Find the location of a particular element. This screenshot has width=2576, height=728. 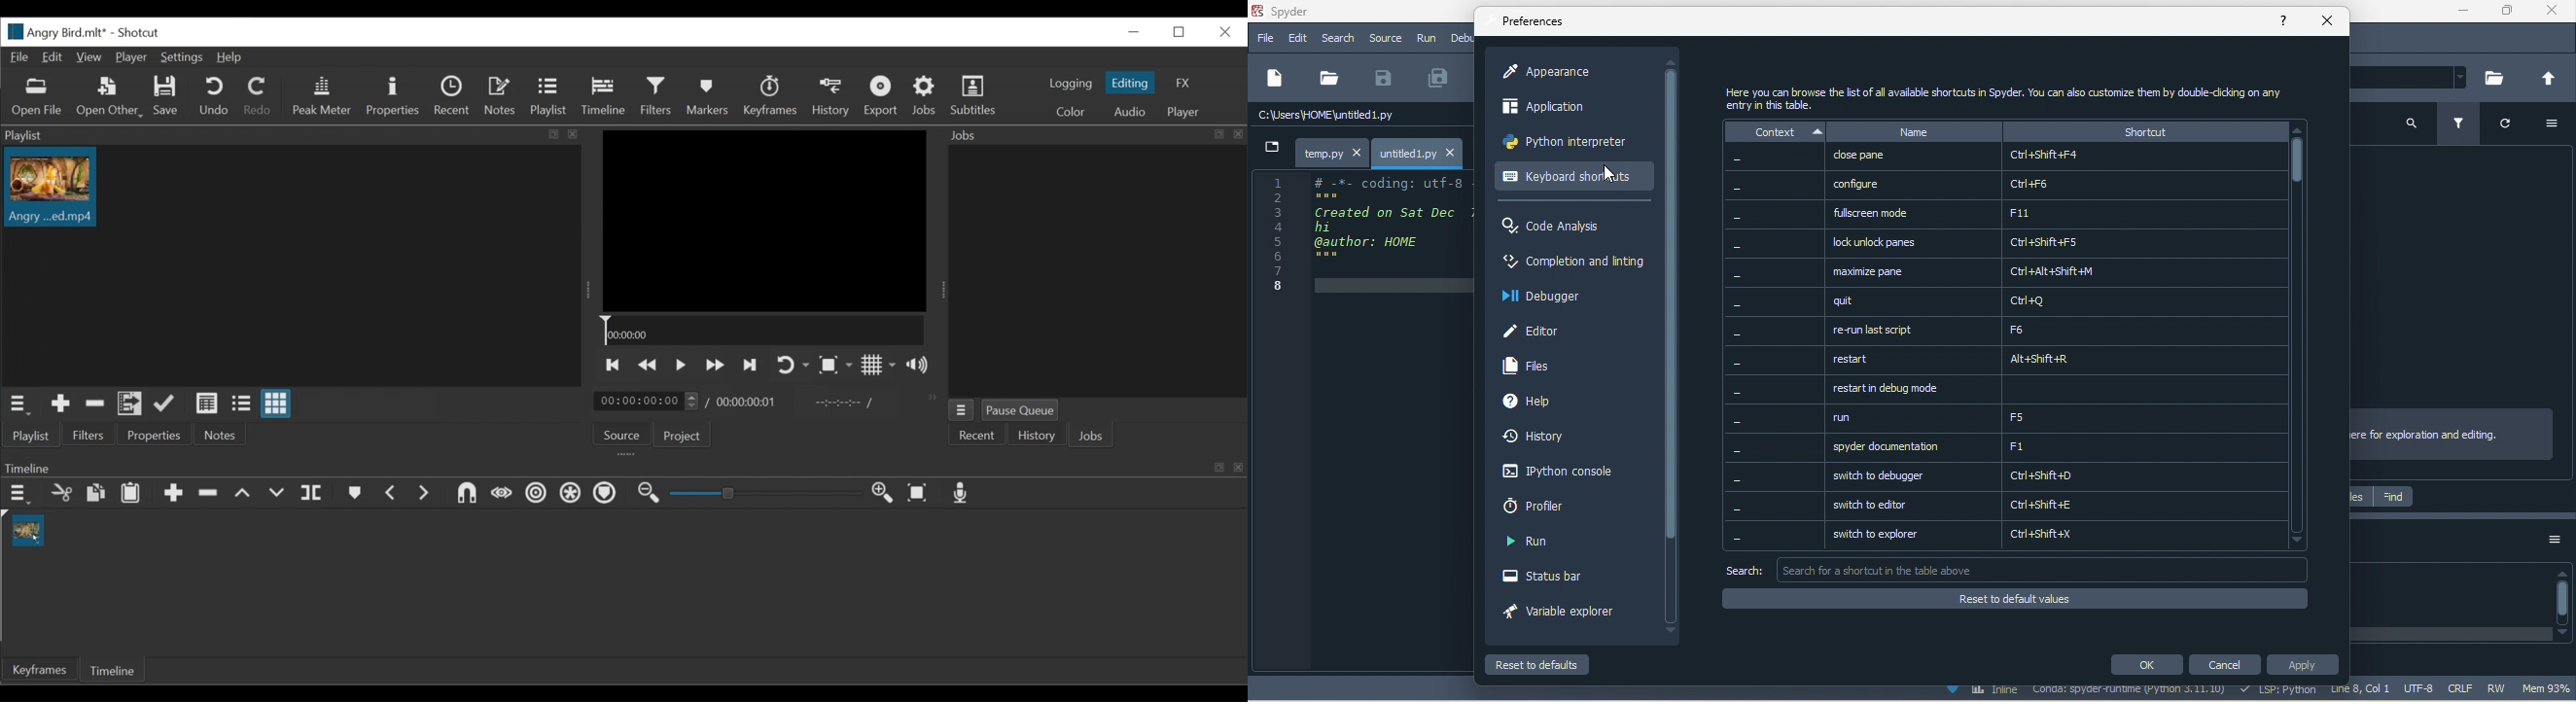

code in editor pane is located at coordinates (1364, 234).